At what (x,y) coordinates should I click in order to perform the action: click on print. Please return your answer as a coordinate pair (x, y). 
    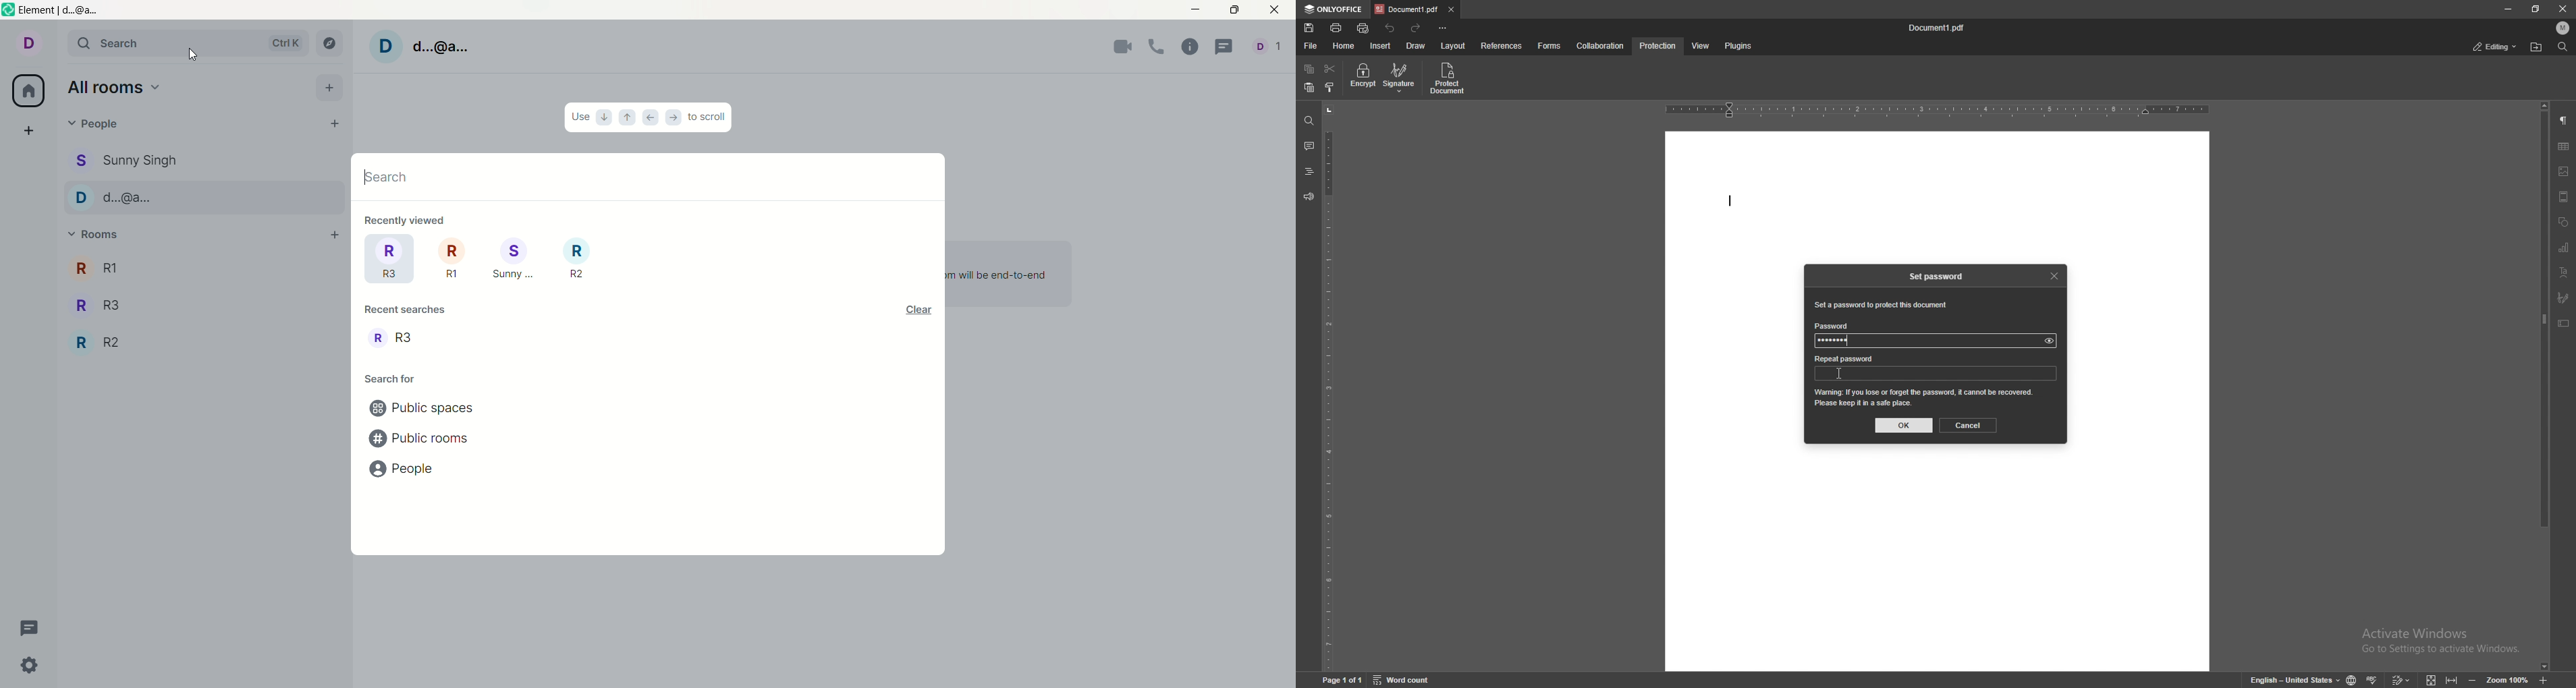
    Looking at the image, I should click on (1336, 28).